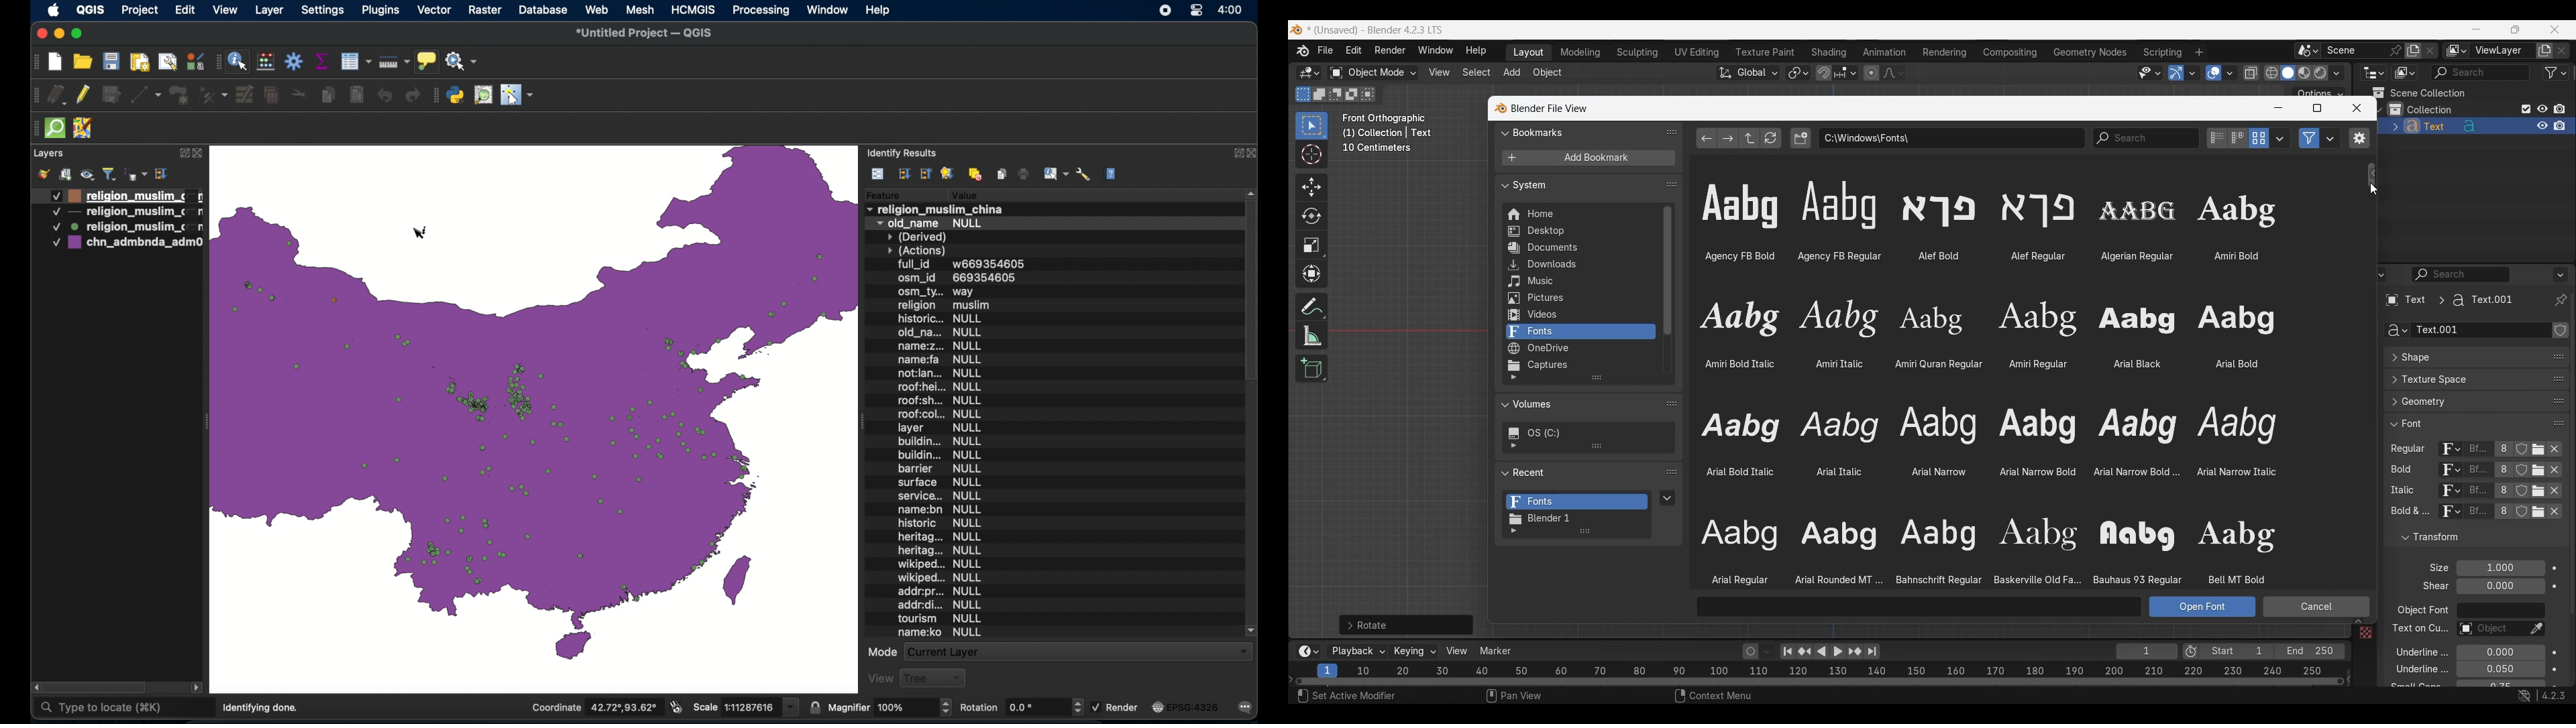 Image resolution: width=2576 pixels, height=728 pixels. Describe the element at coordinates (938, 552) in the screenshot. I see `heritag` at that location.